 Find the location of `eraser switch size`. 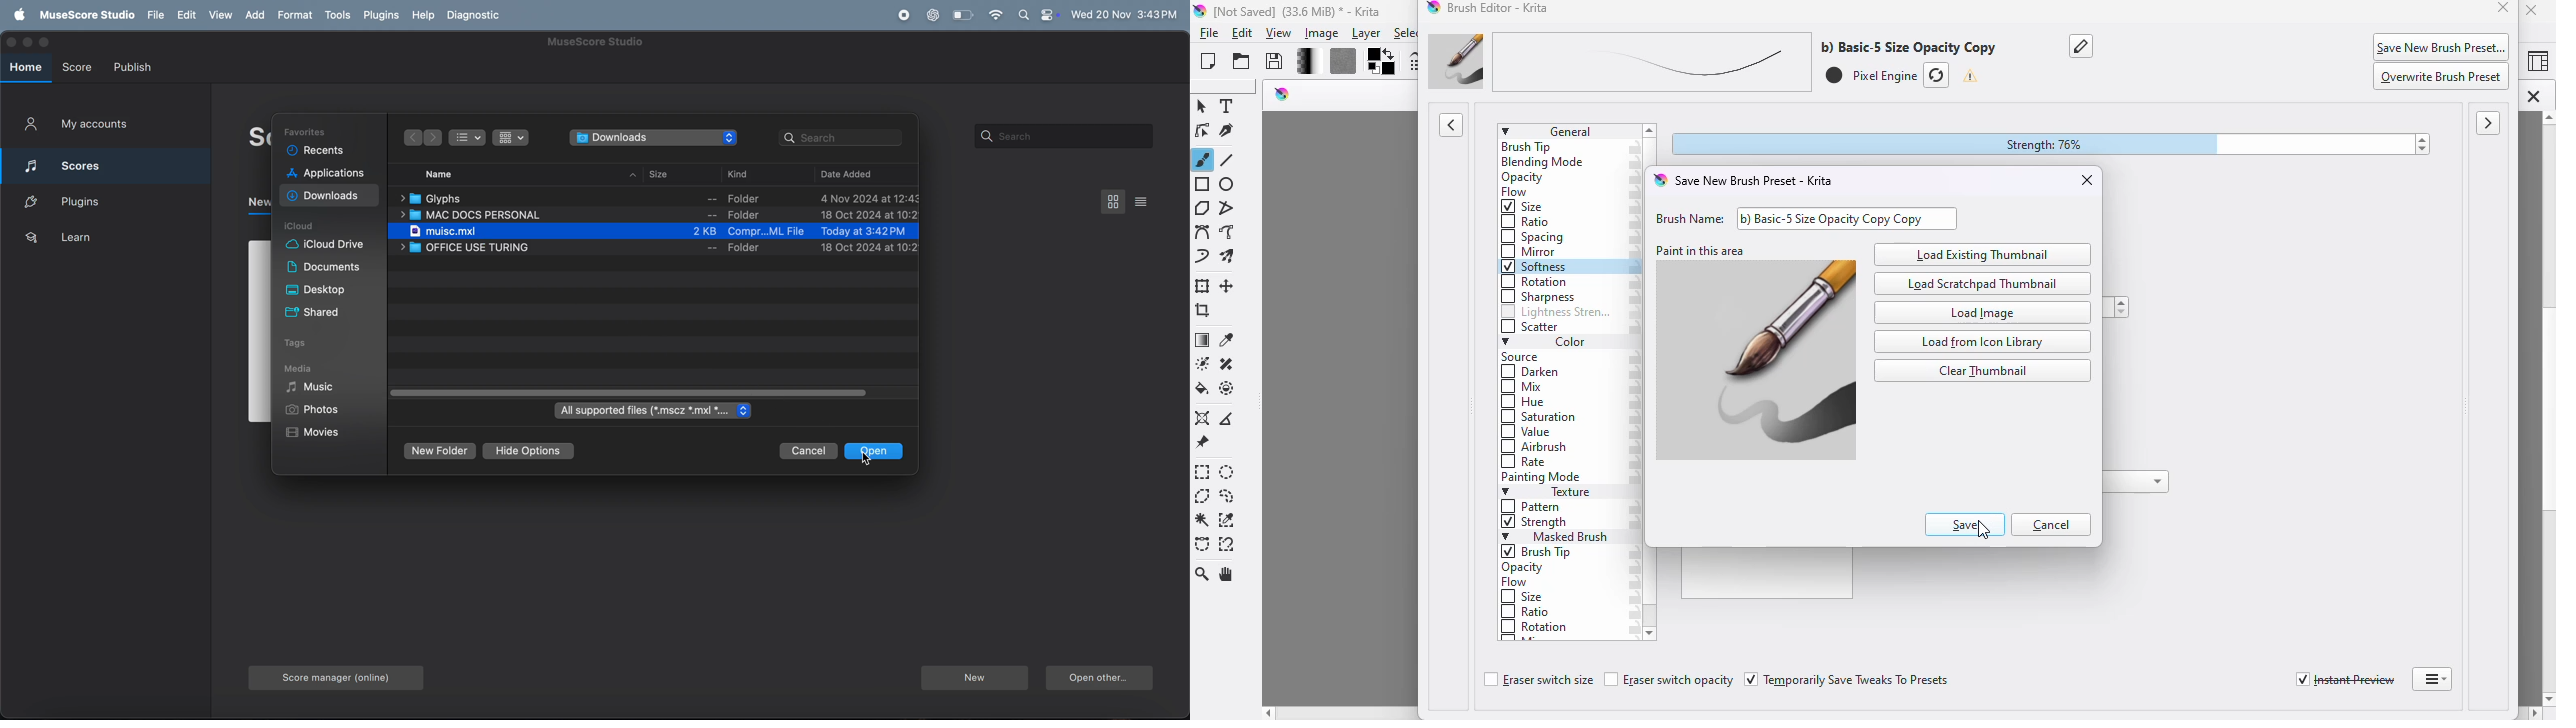

eraser switch size is located at coordinates (1537, 681).